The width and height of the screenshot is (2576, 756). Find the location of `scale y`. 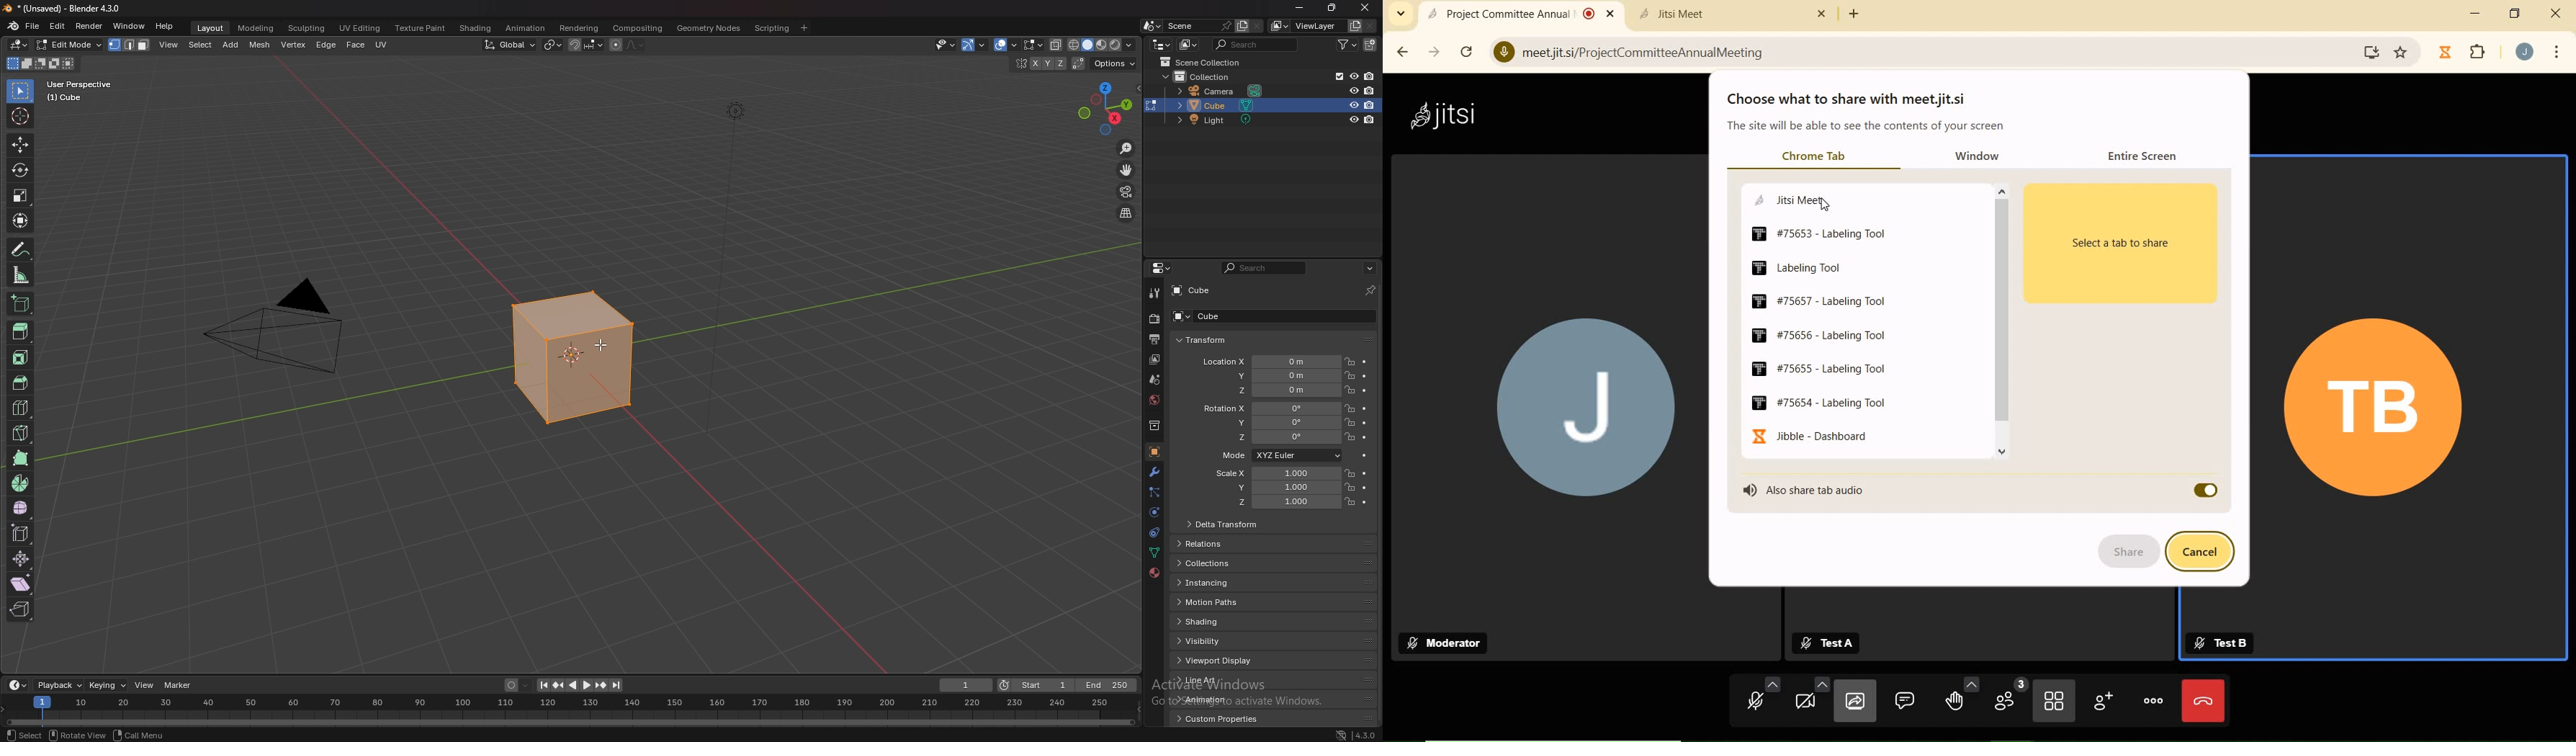

scale y is located at coordinates (1275, 488).